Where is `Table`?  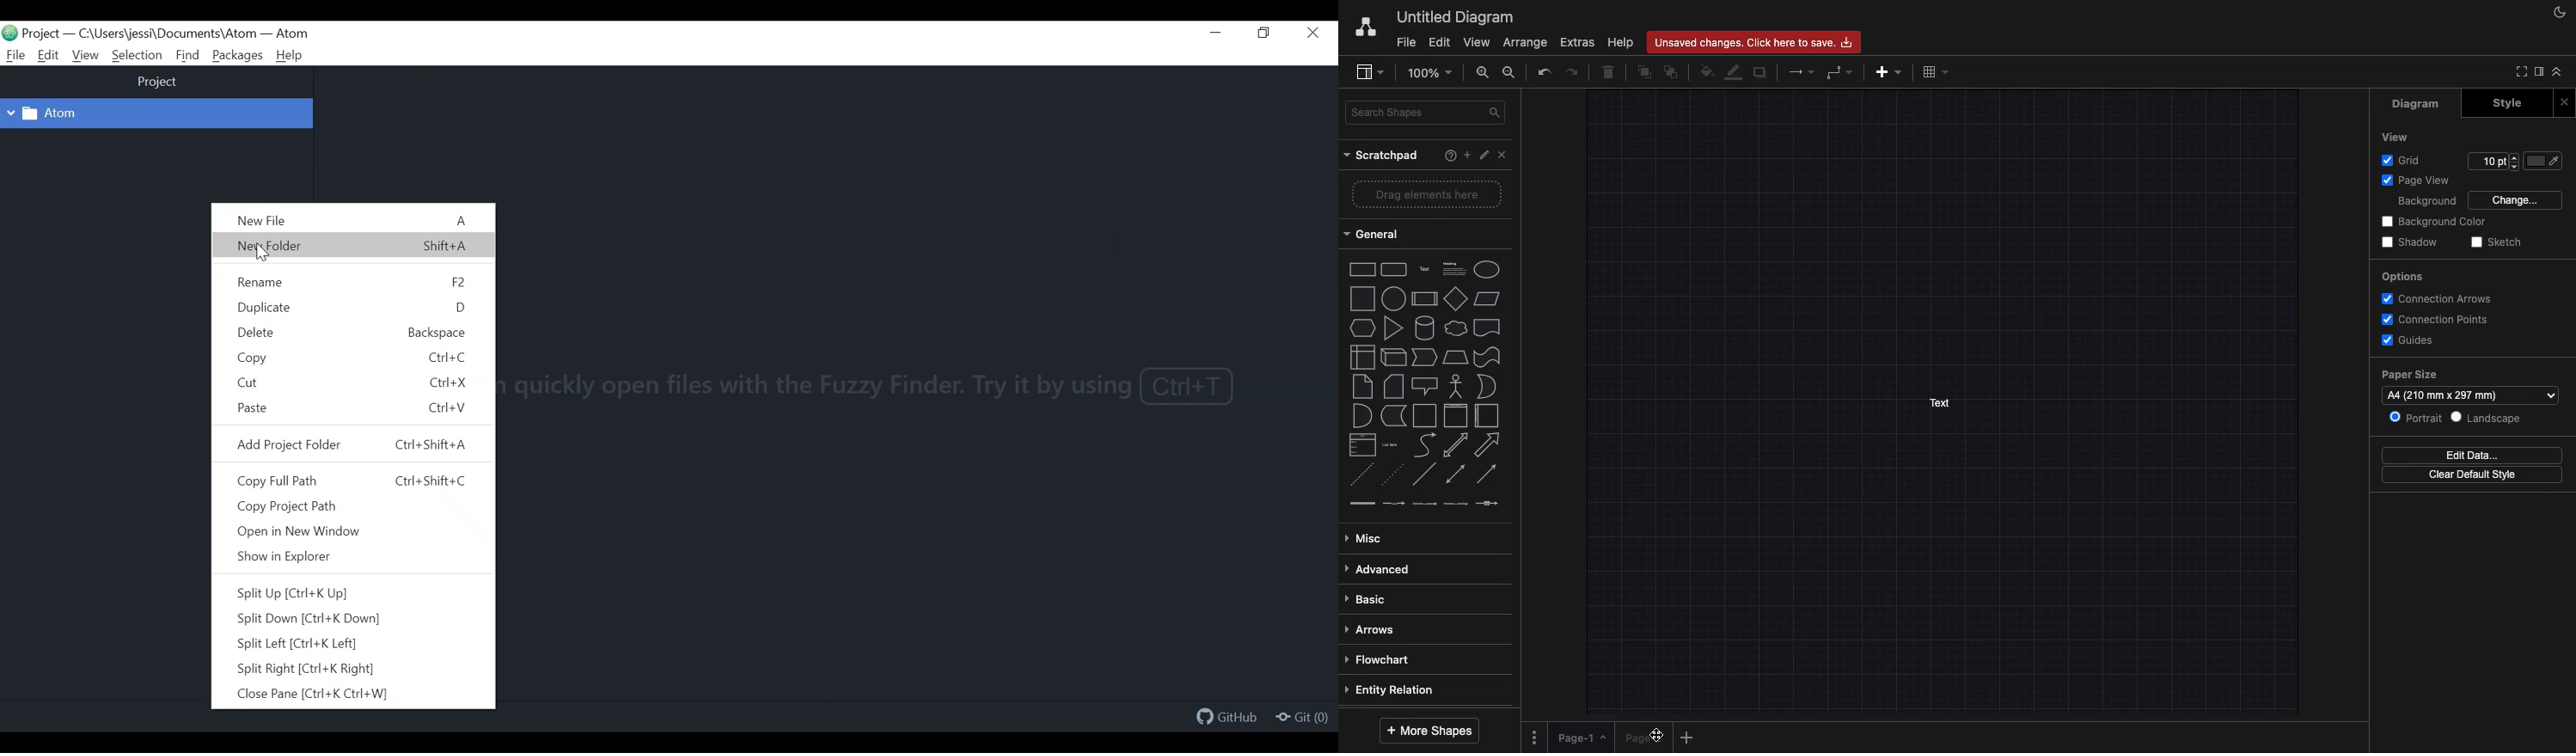 Table is located at coordinates (1939, 73).